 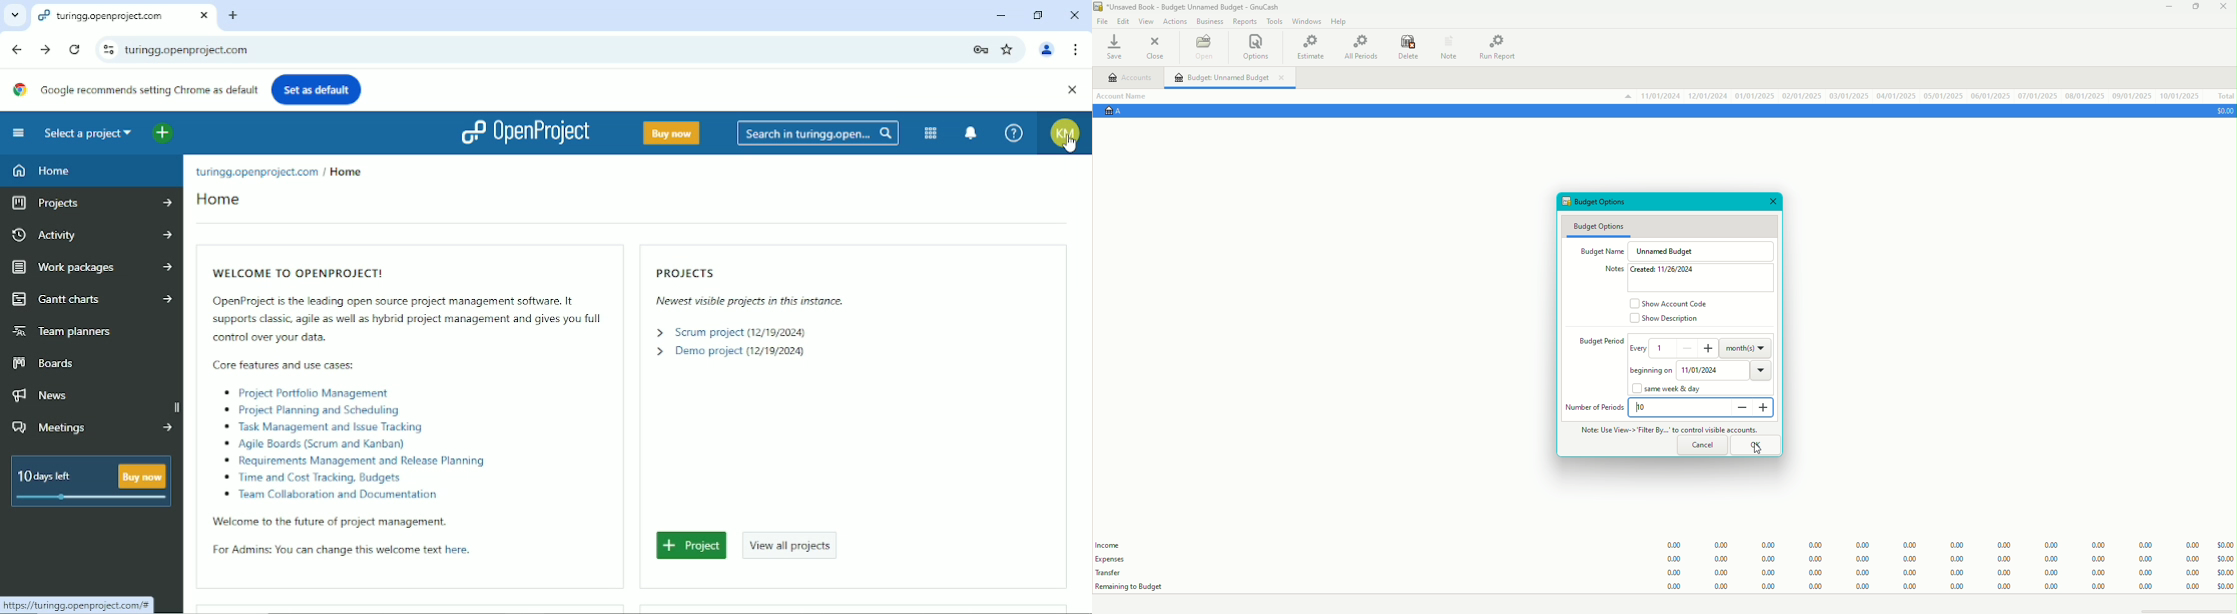 I want to click on Account A, so click(x=1119, y=112).